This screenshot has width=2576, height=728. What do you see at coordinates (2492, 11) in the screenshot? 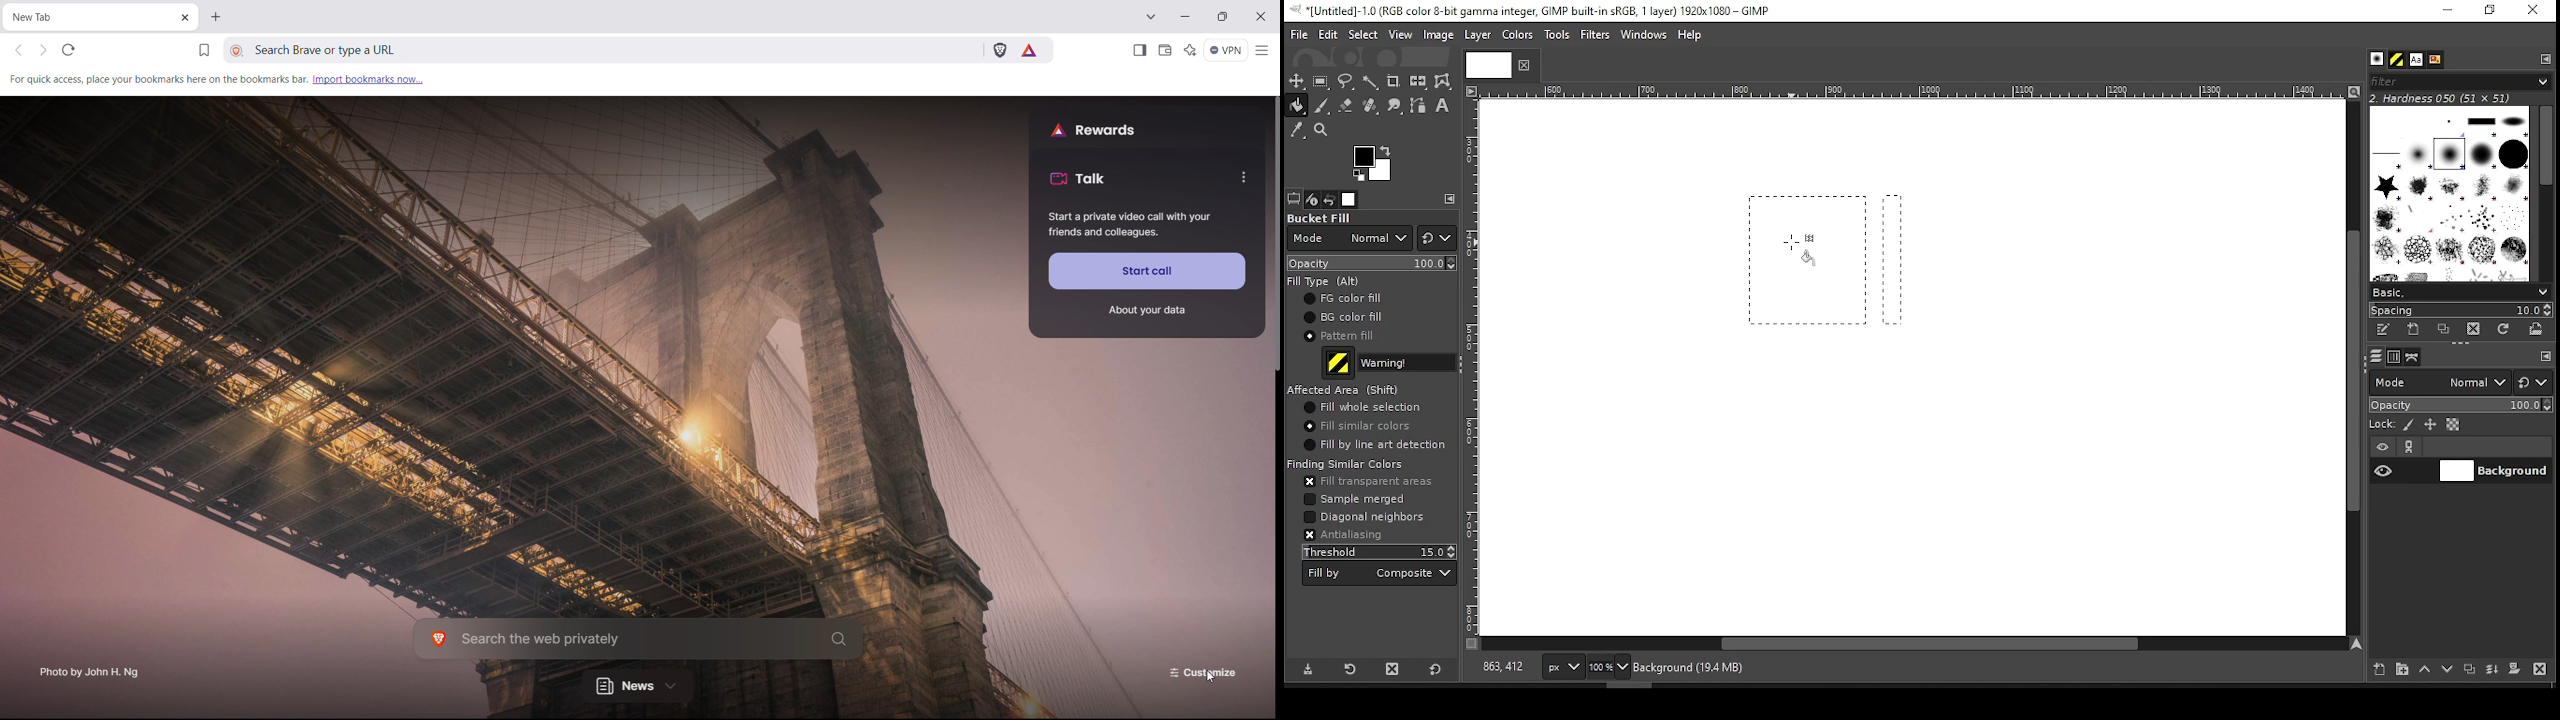
I see `restore` at bounding box center [2492, 11].